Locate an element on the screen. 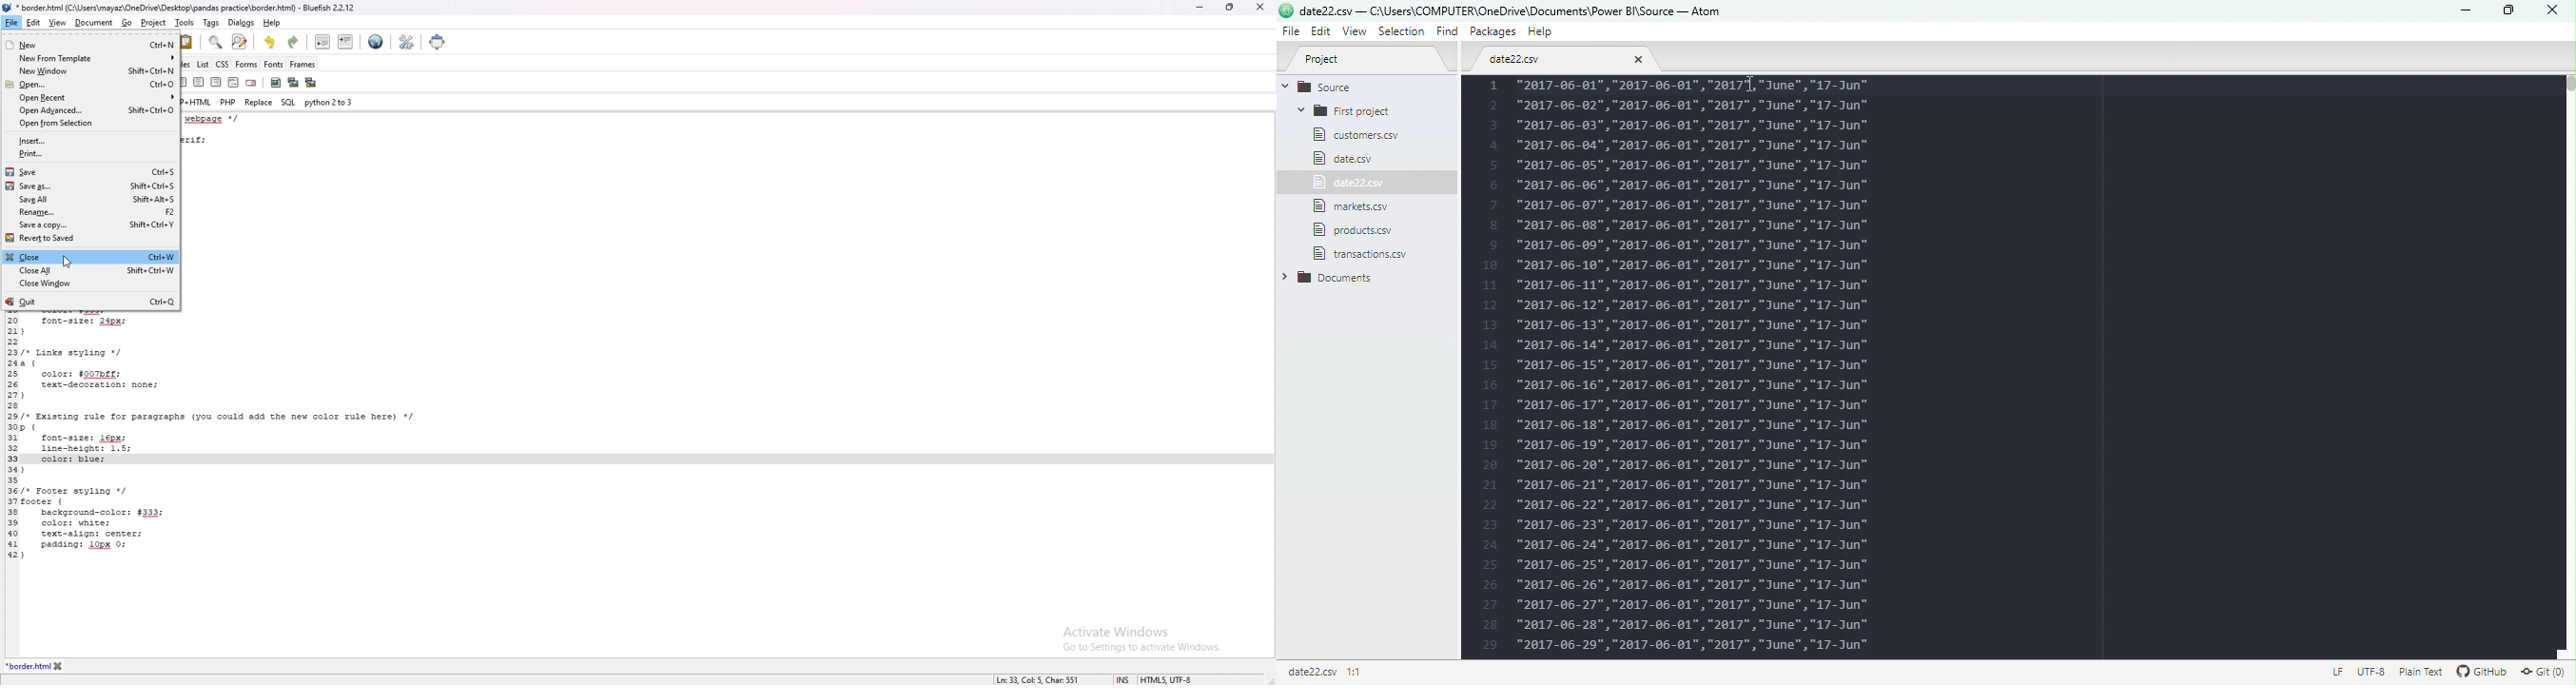 The height and width of the screenshot is (700, 2576). minimize is located at coordinates (1200, 9).